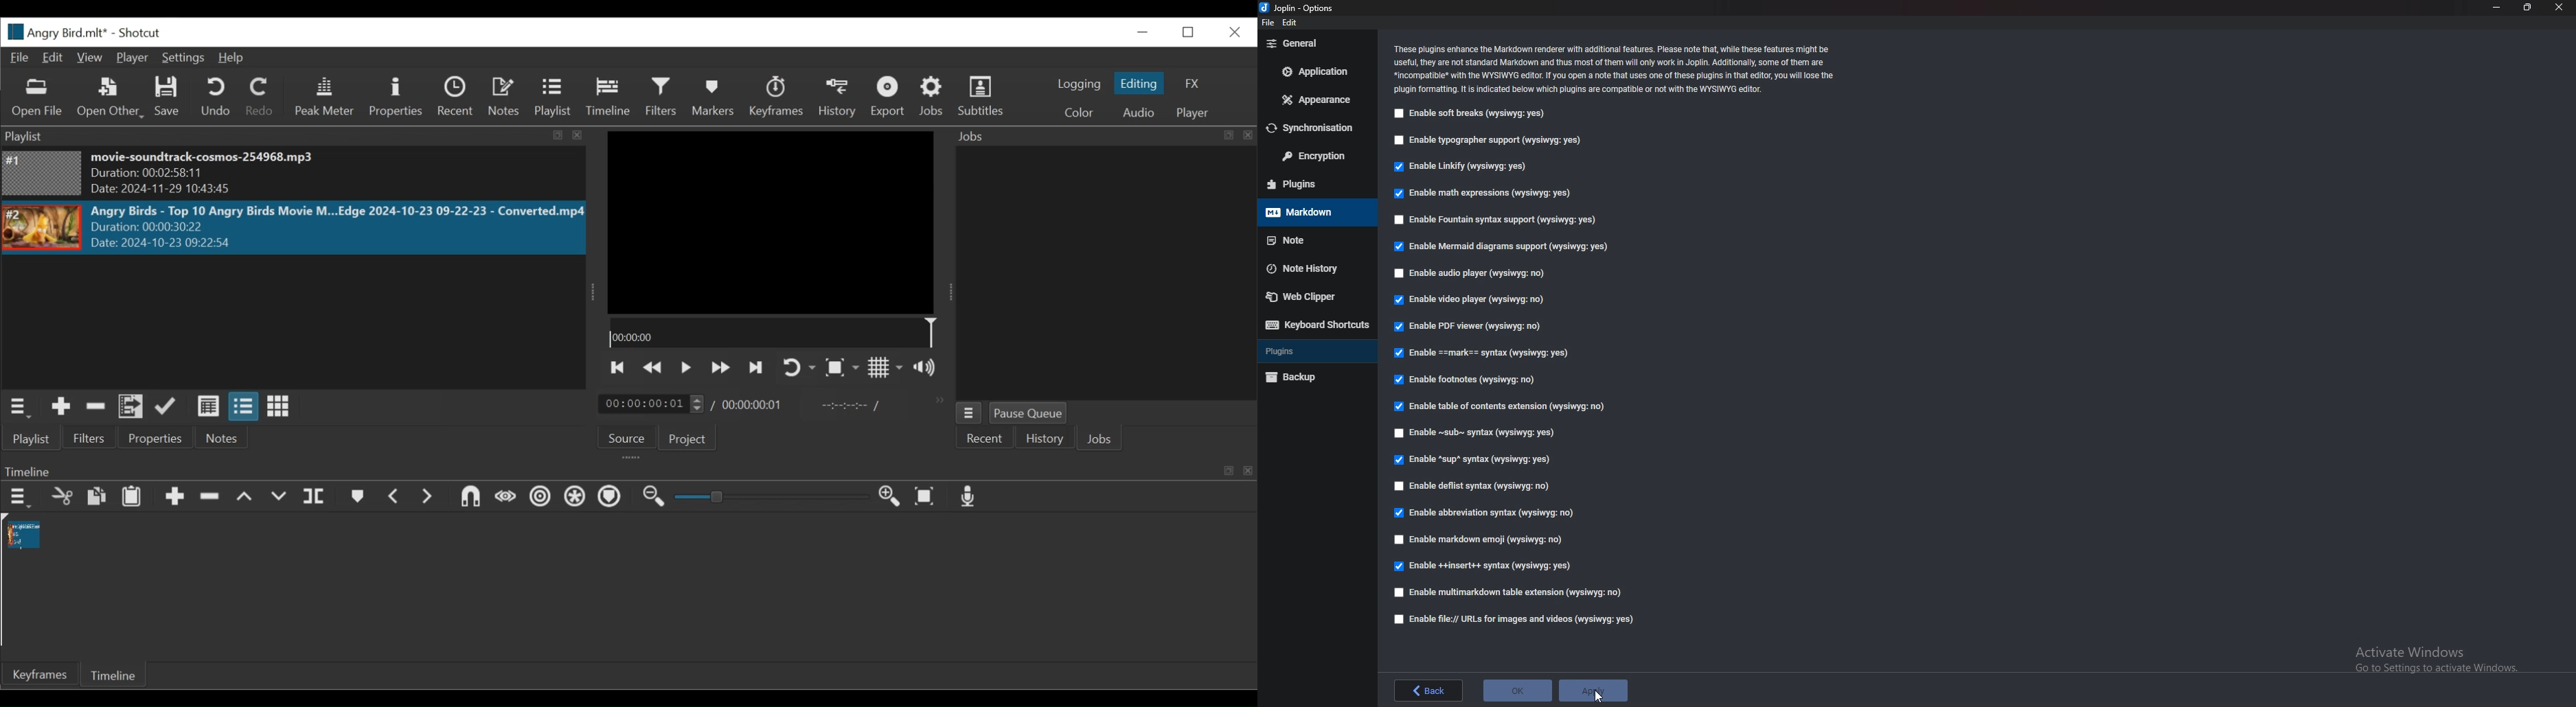 This screenshot has height=728, width=2576. I want to click on Color, so click(1079, 113).